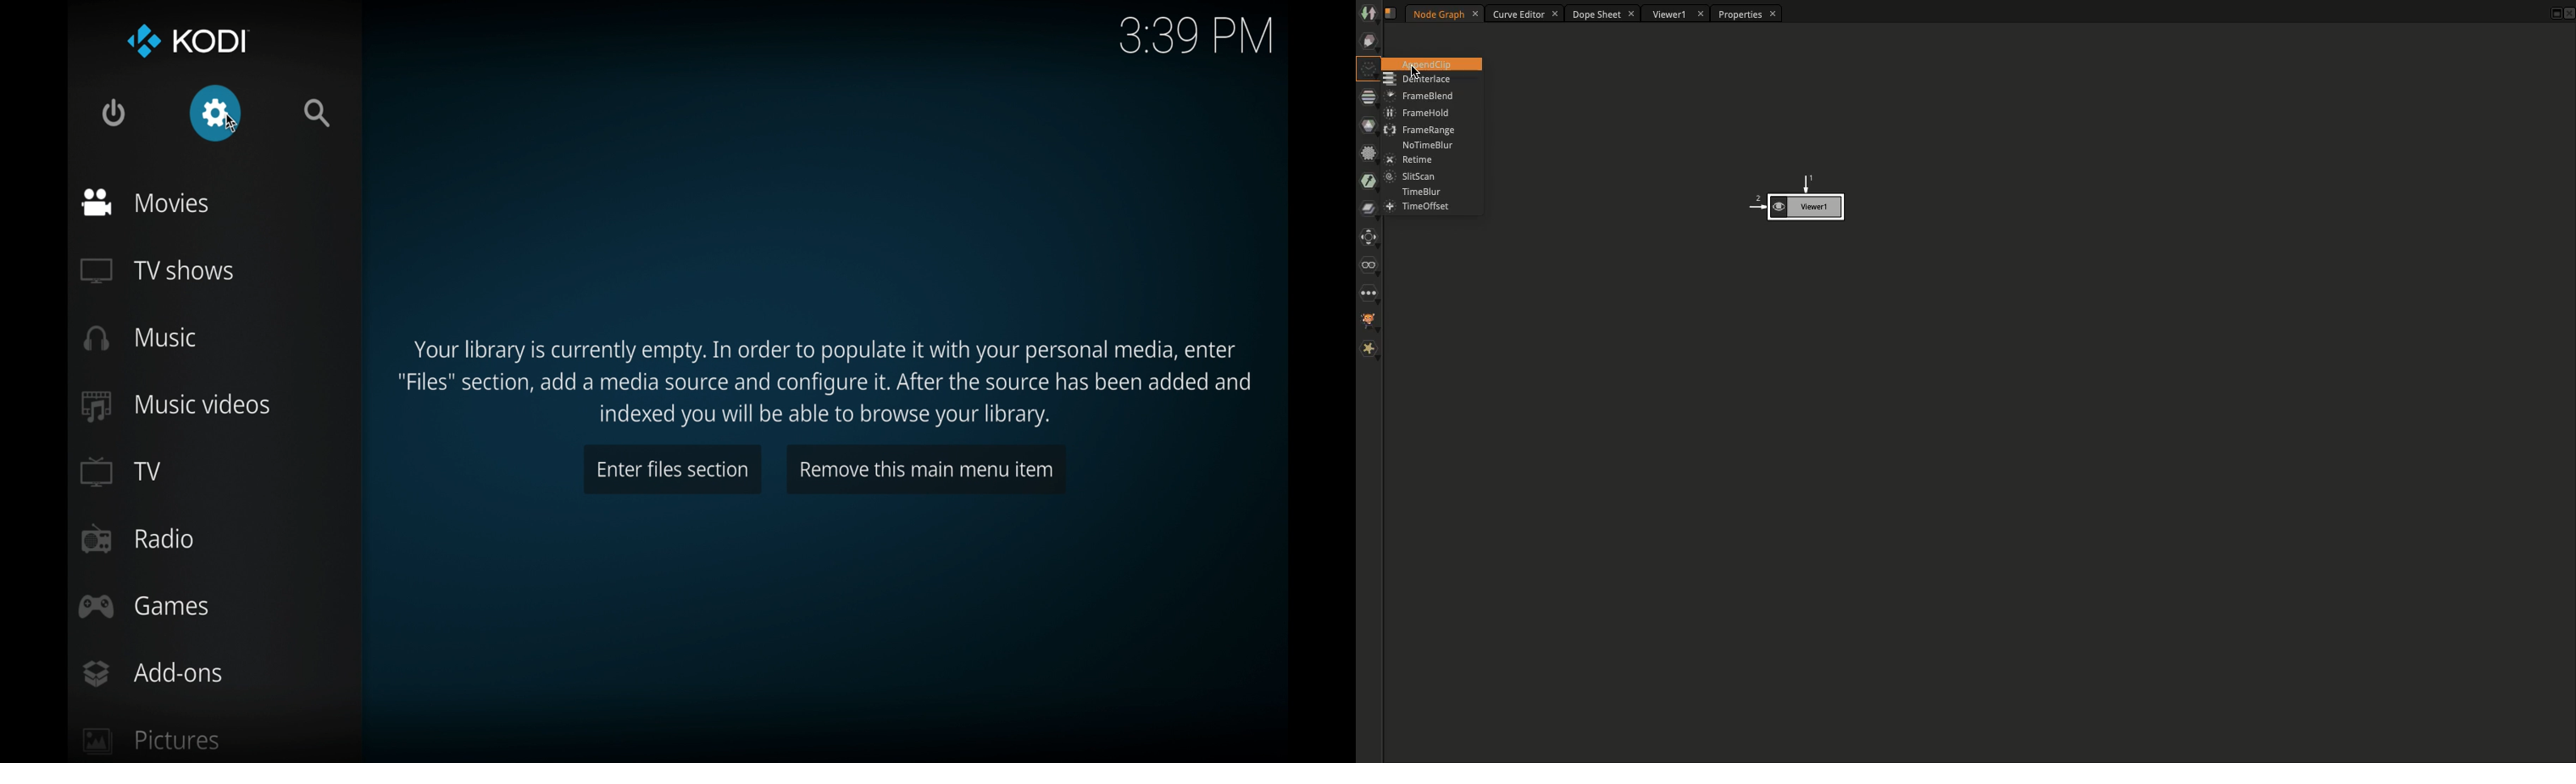  Describe the element at coordinates (1744, 15) in the screenshot. I see `Properties` at that location.